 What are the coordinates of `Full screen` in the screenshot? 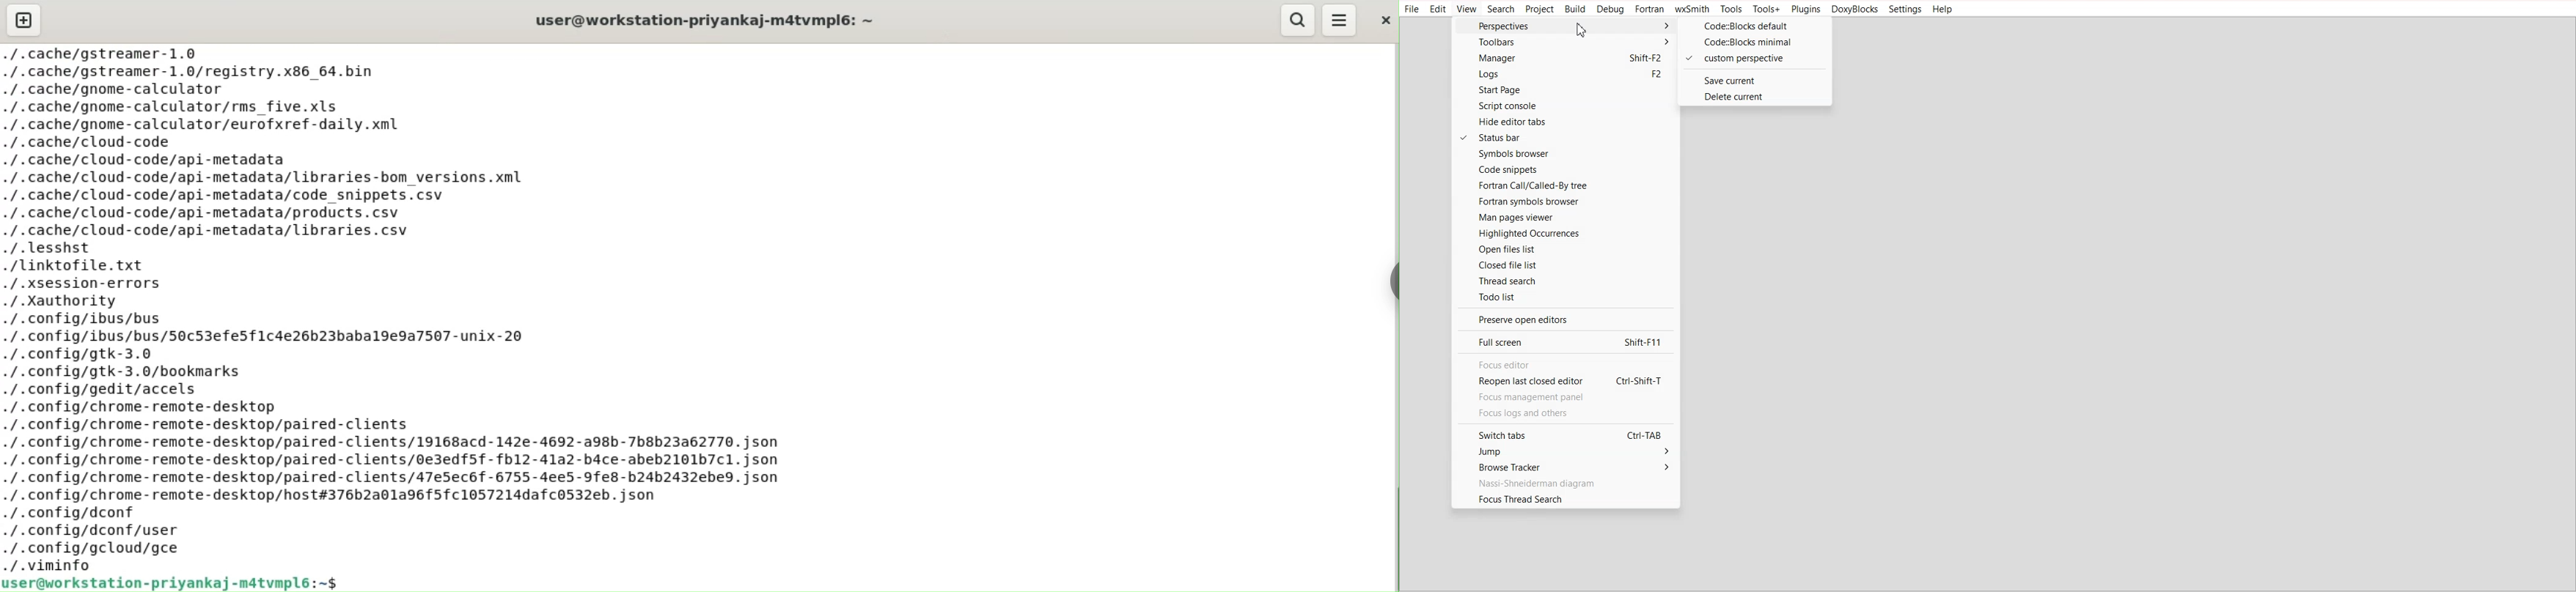 It's located at (1562, 341).